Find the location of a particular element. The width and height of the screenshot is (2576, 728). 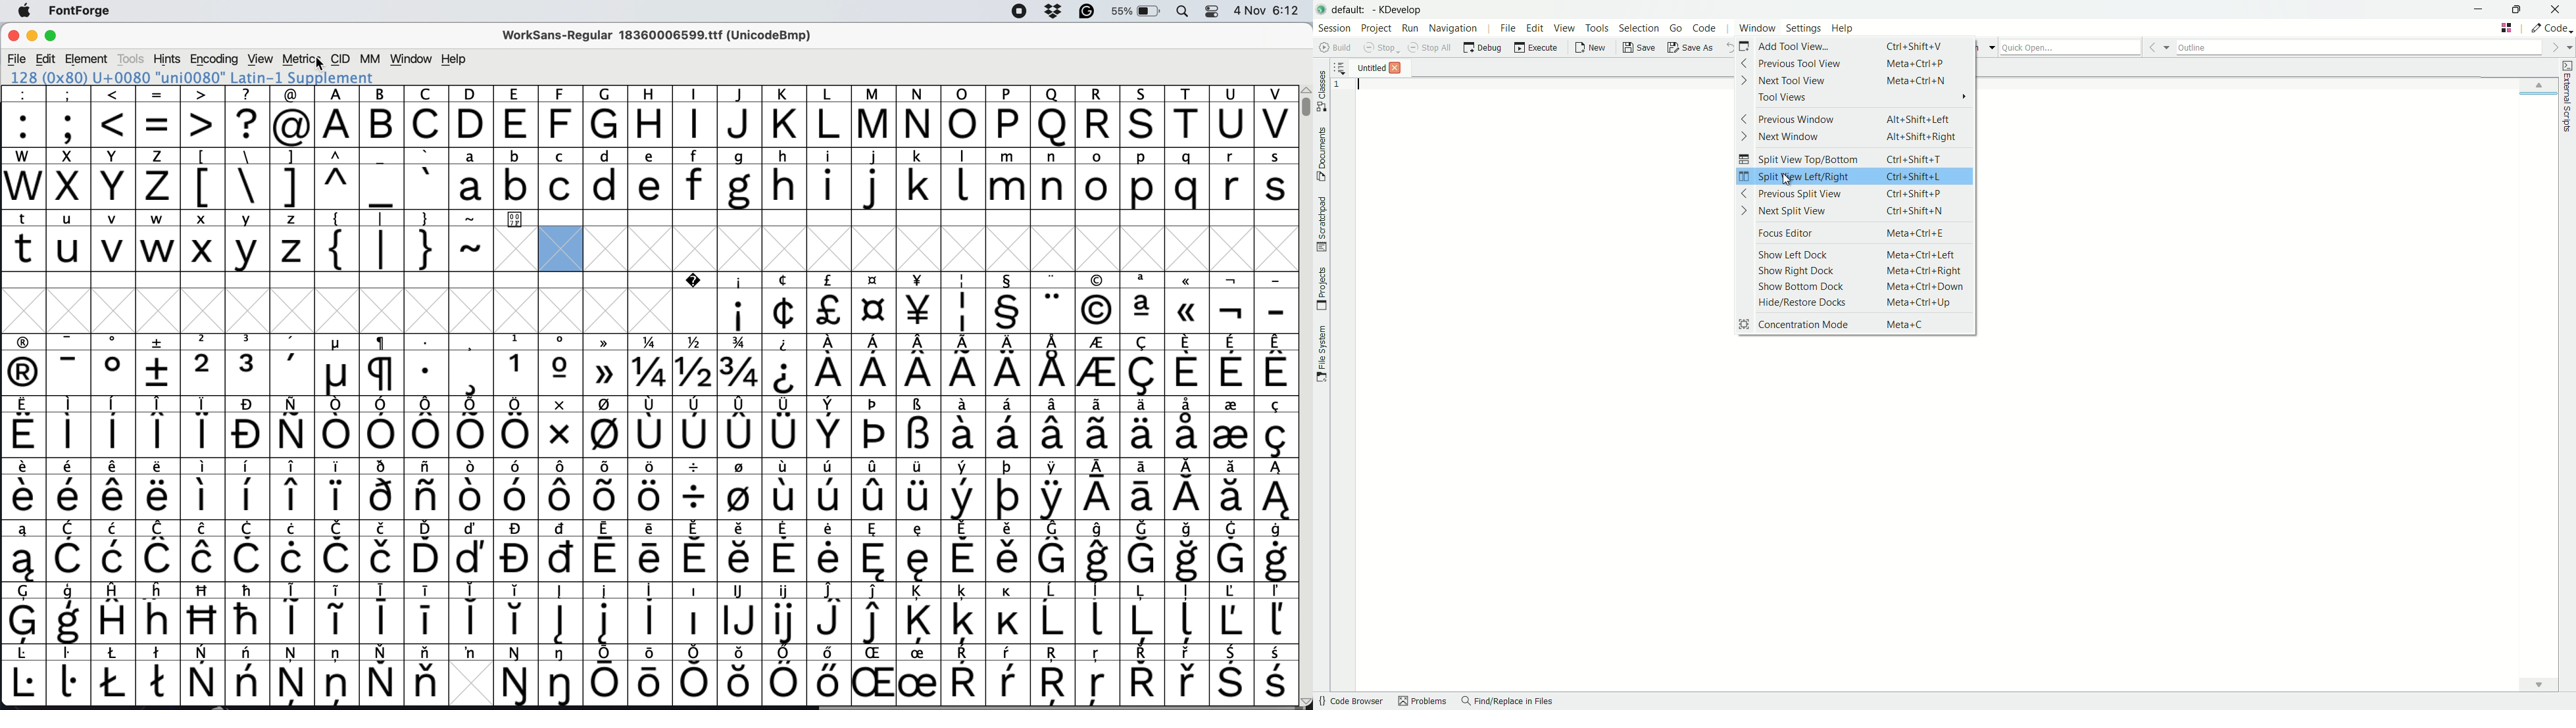

special characters is located at coordinates (1012, 310).